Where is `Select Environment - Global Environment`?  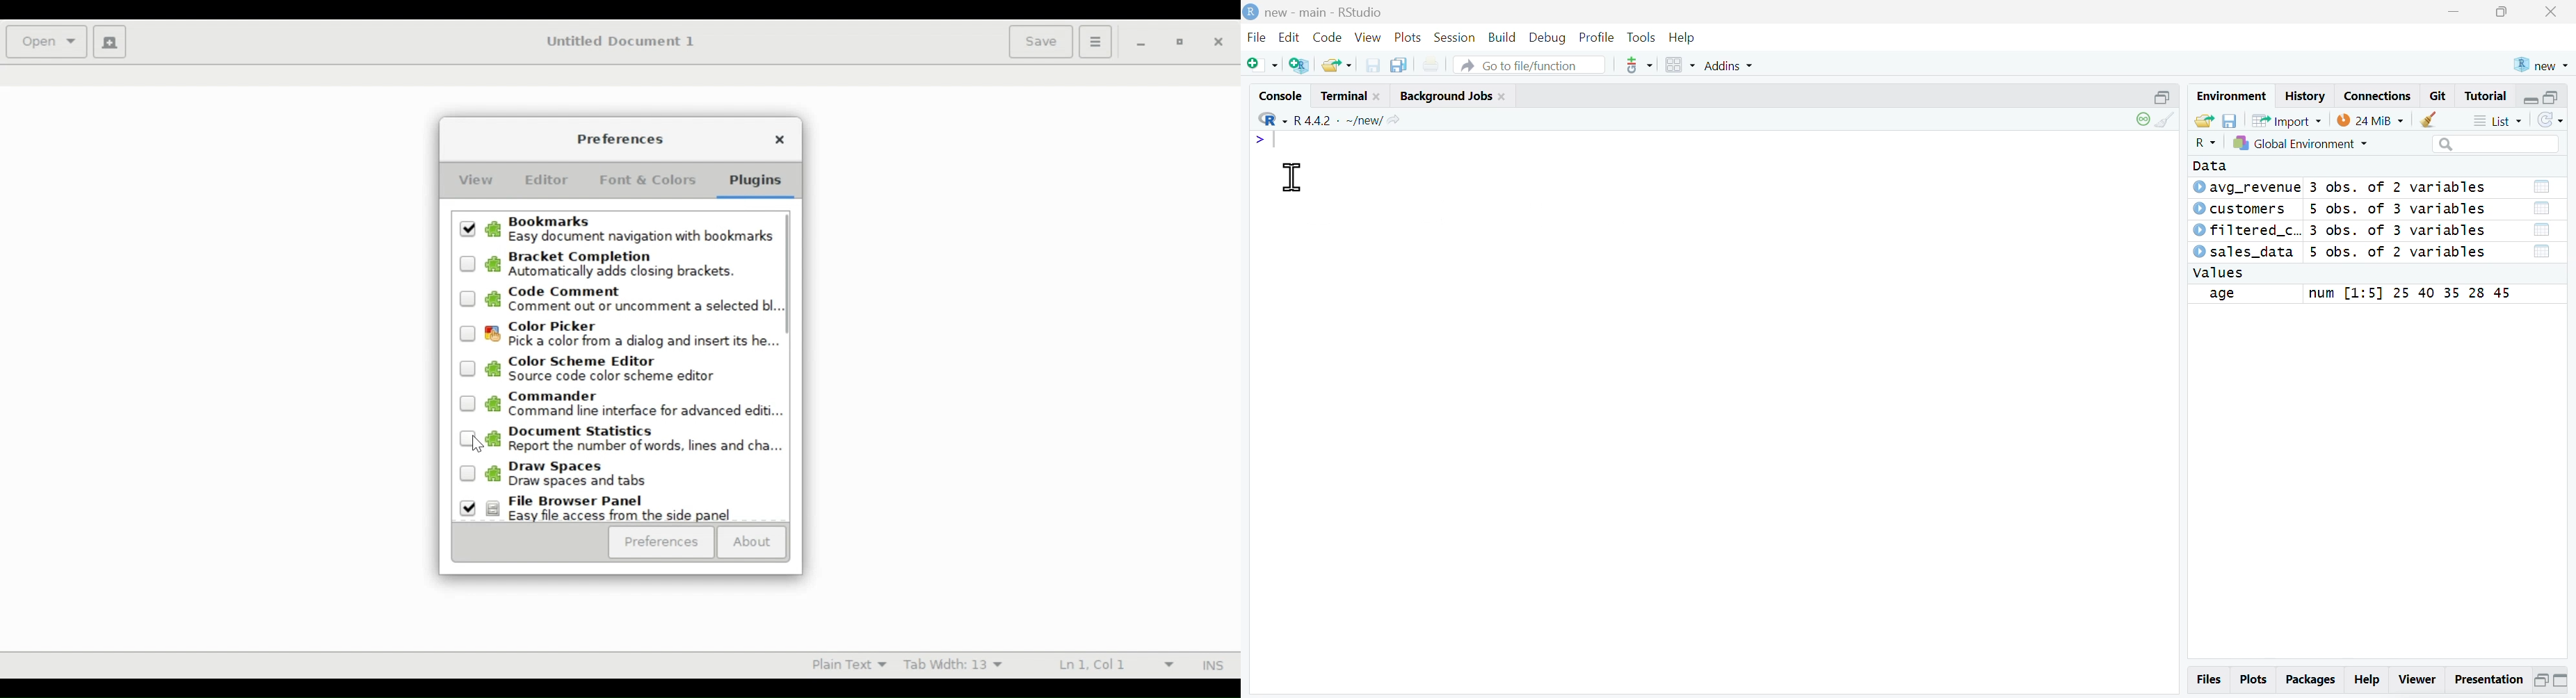
Select Environment - Global Environment is located at coordinates (2300, 143).